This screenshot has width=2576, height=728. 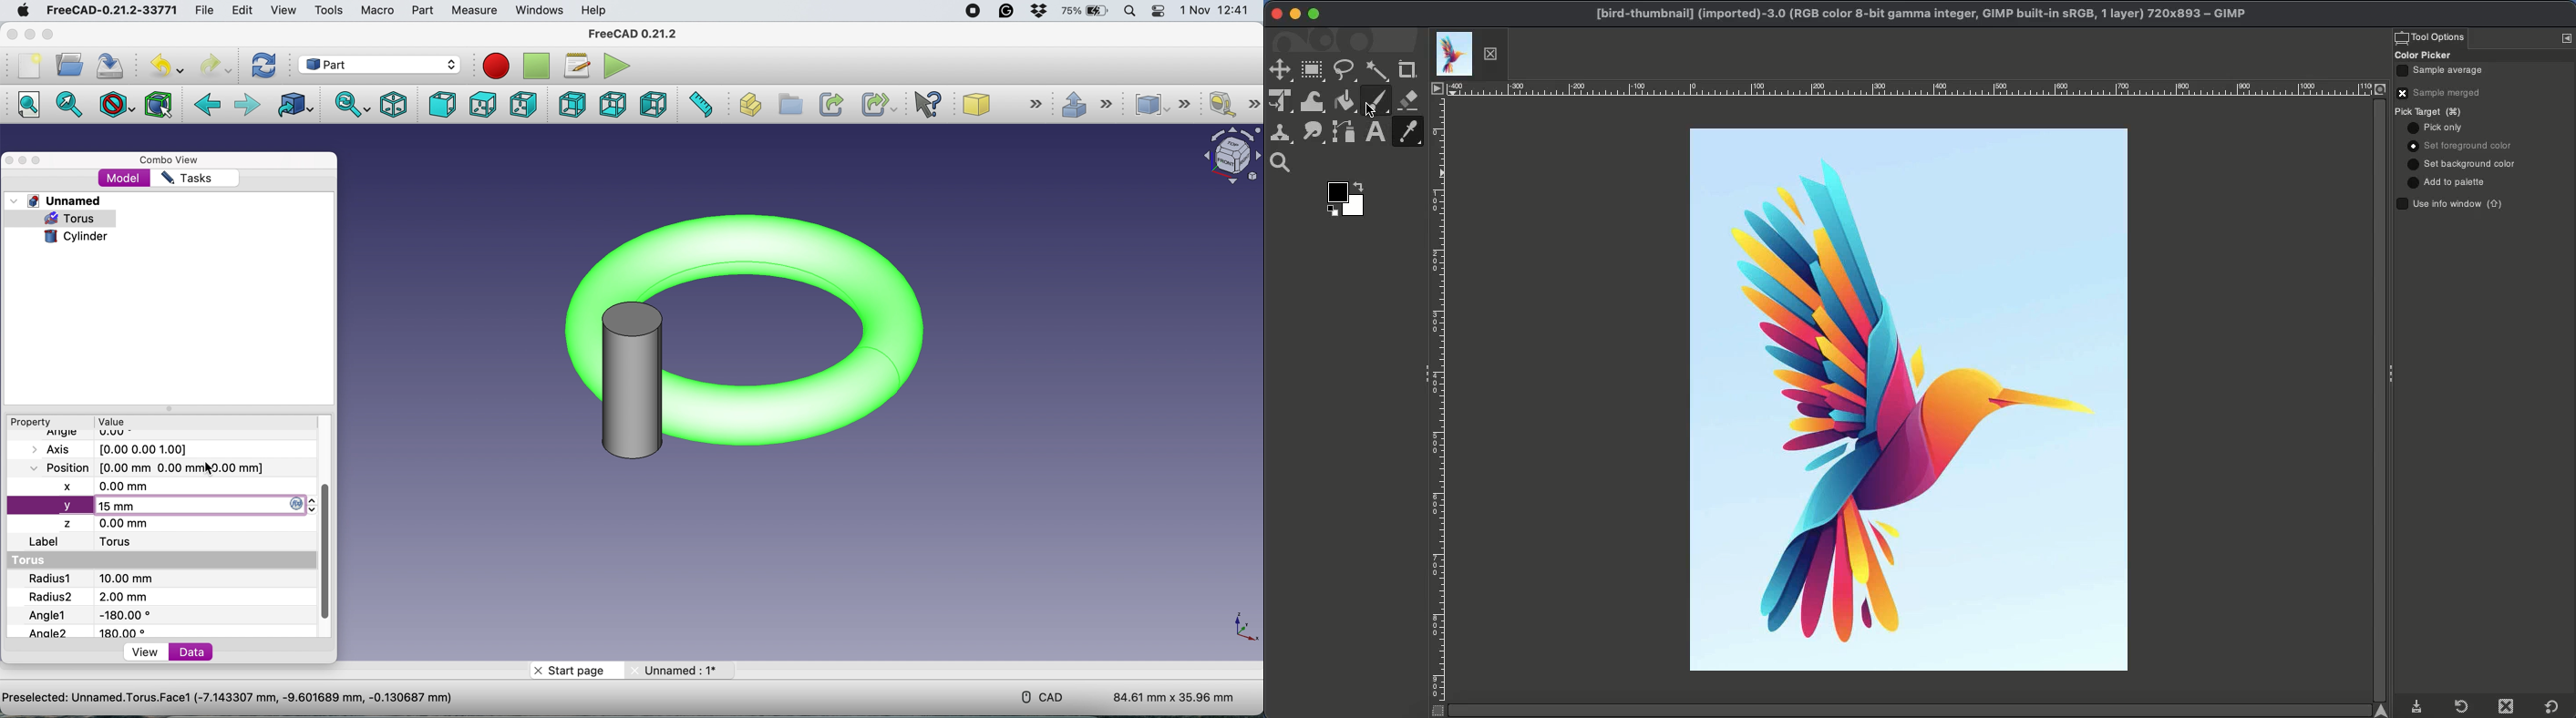 What do you see at coordinates (126, 421) in the screenshot?
I see `value` at bounding box center [126, 421].